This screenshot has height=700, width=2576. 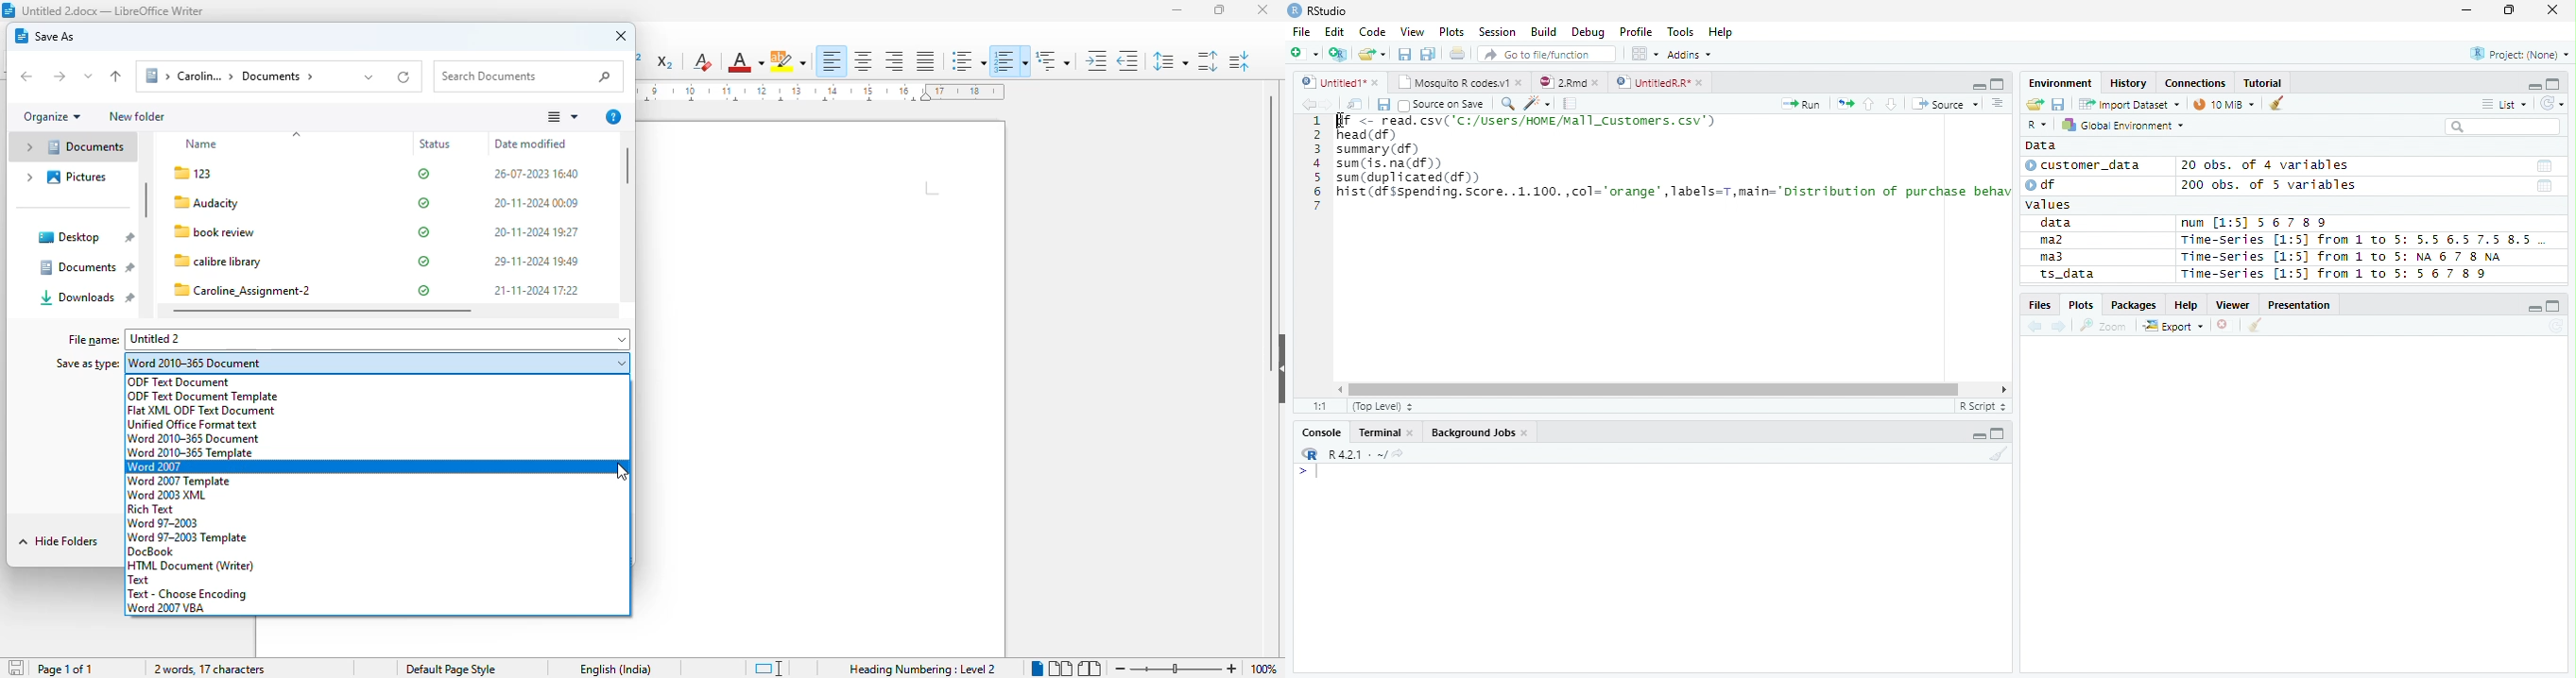 What do you see at coordinates (1589, 33) in the screenshot?
I see `Debug` at bounding box center [1589, 33].